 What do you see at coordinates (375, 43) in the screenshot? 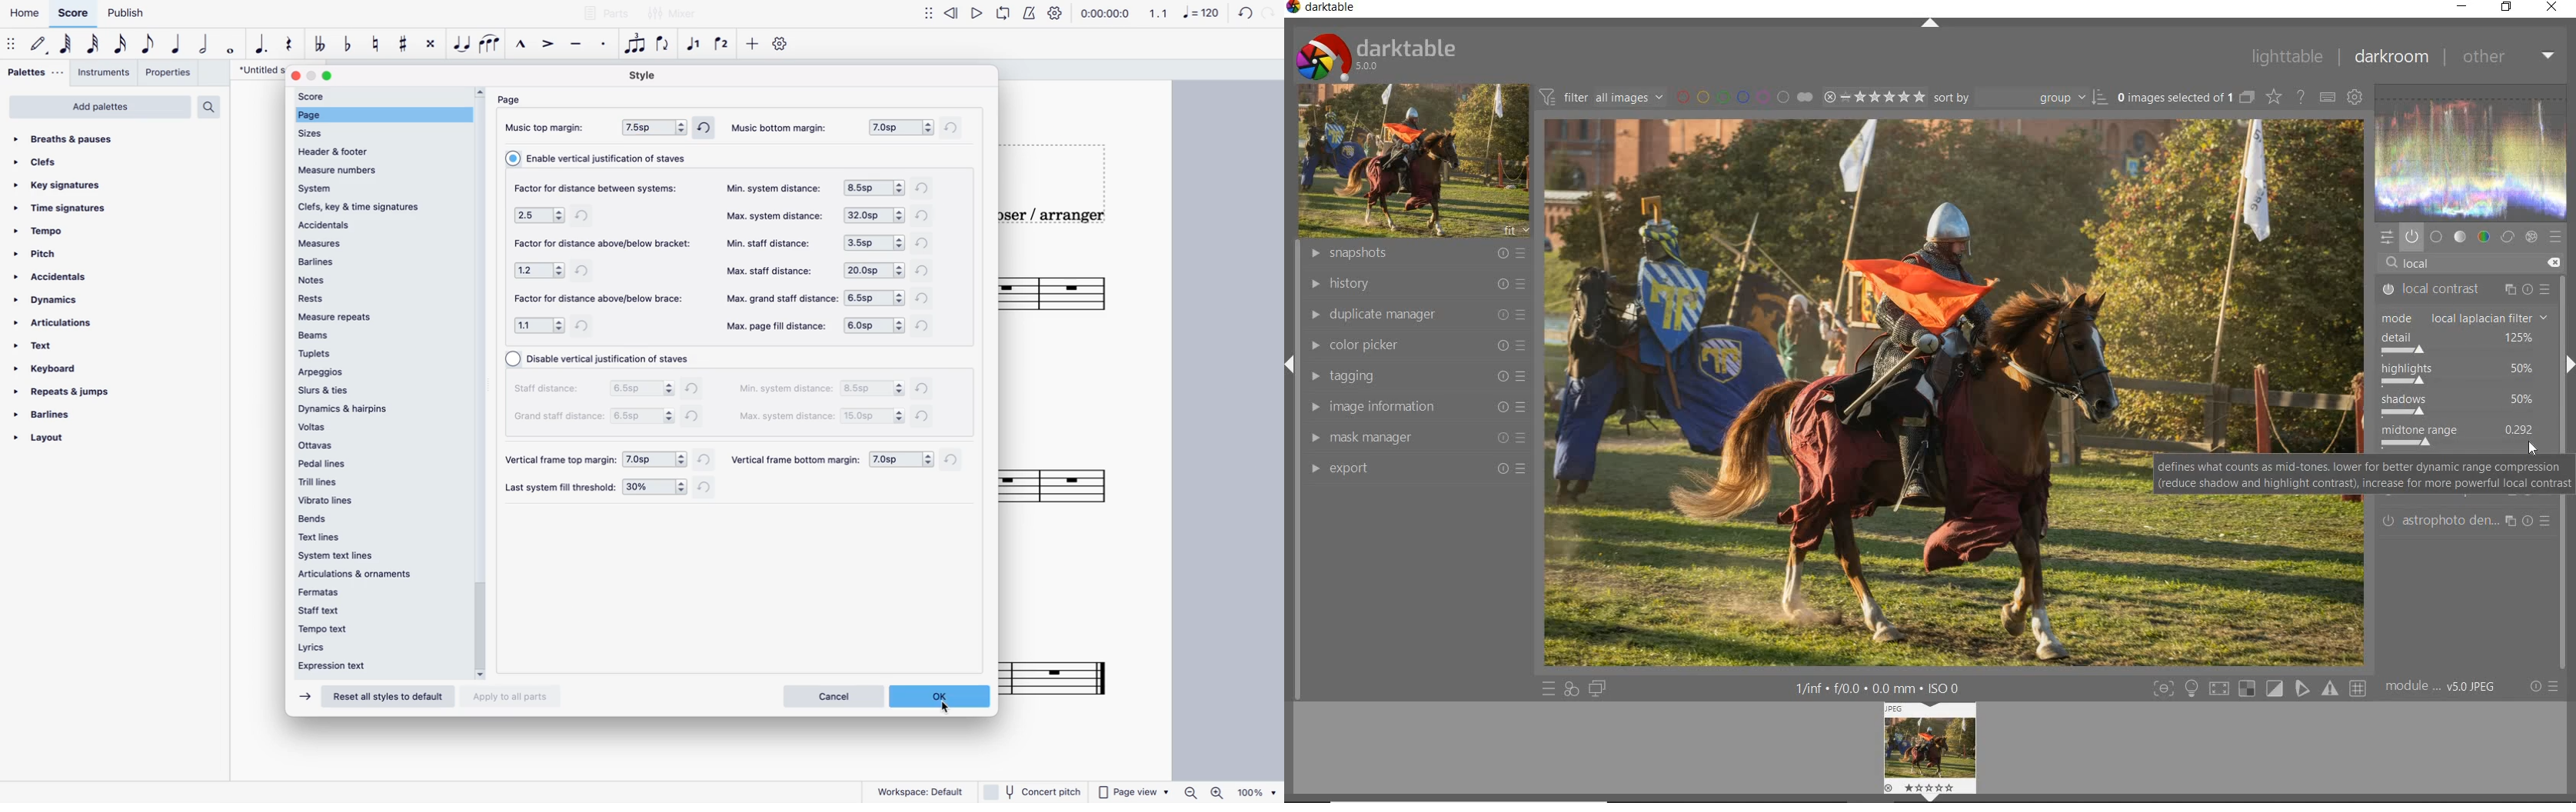
I see `toggle natural` at bounding box center [375, 43].